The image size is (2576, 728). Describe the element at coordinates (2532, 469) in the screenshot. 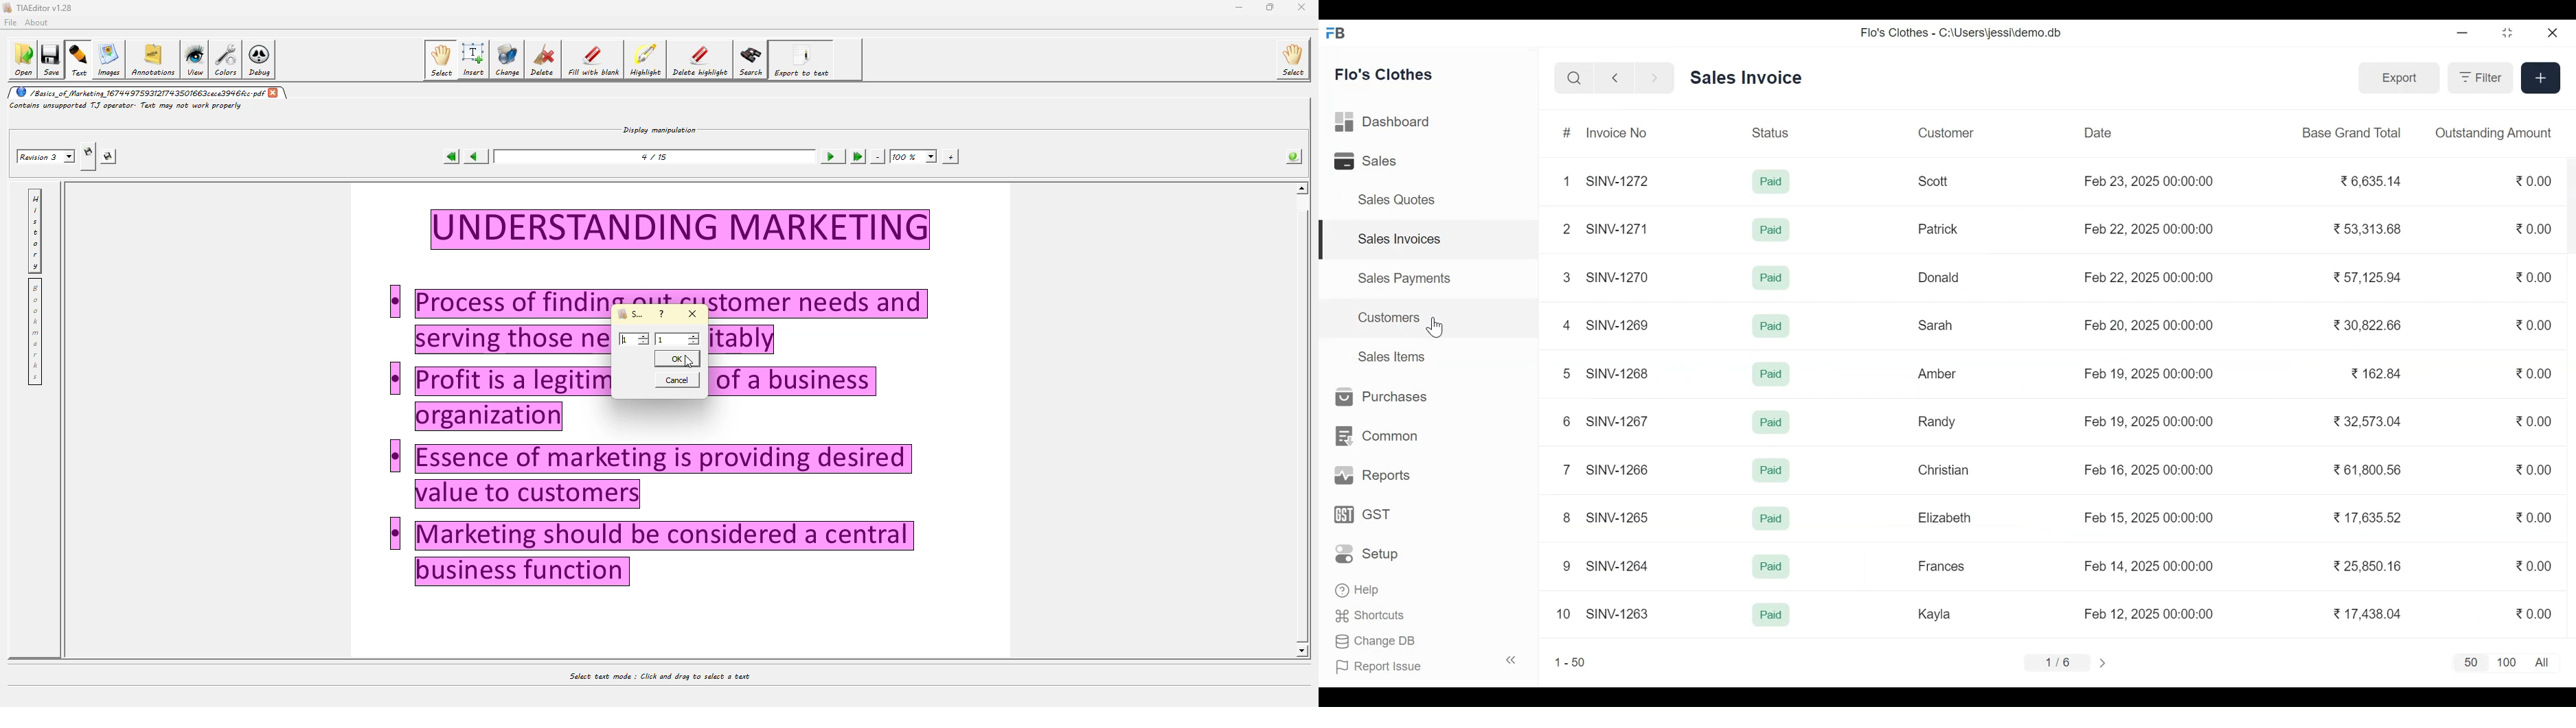

I see `0.00` at that location.